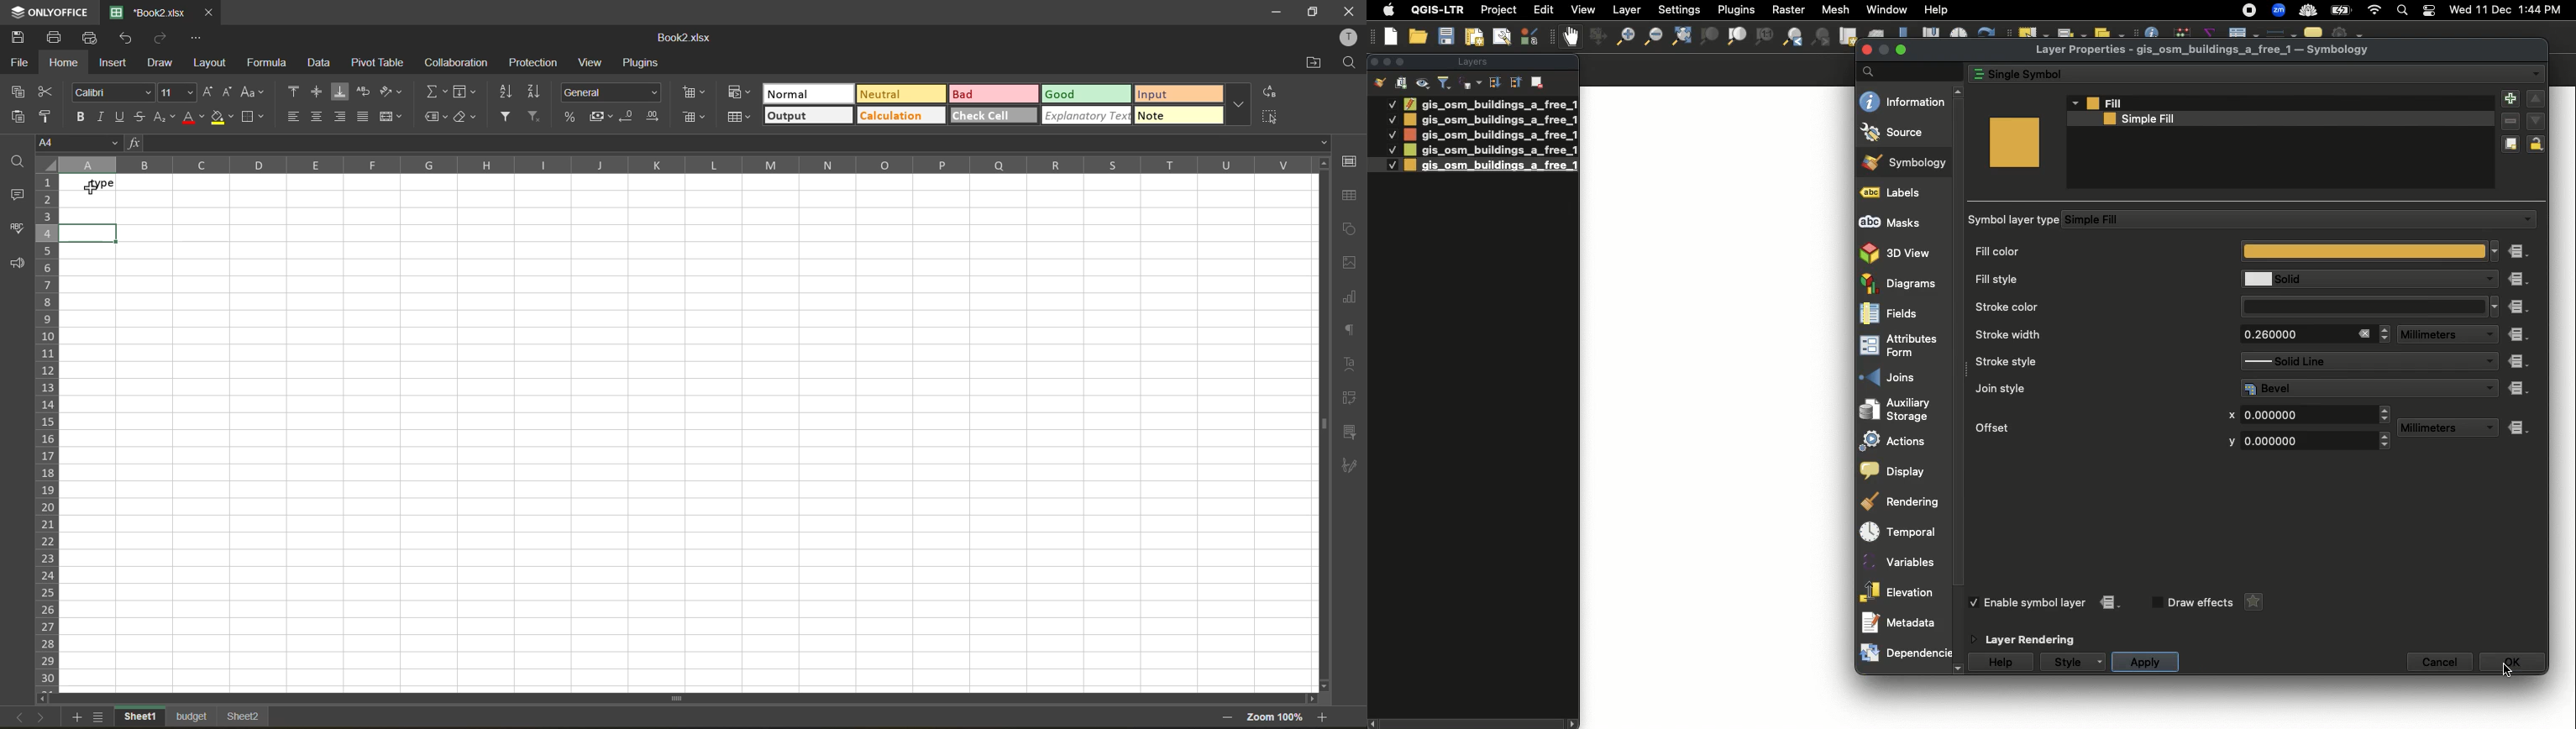  I want to click on check cell, so click(995, 117).